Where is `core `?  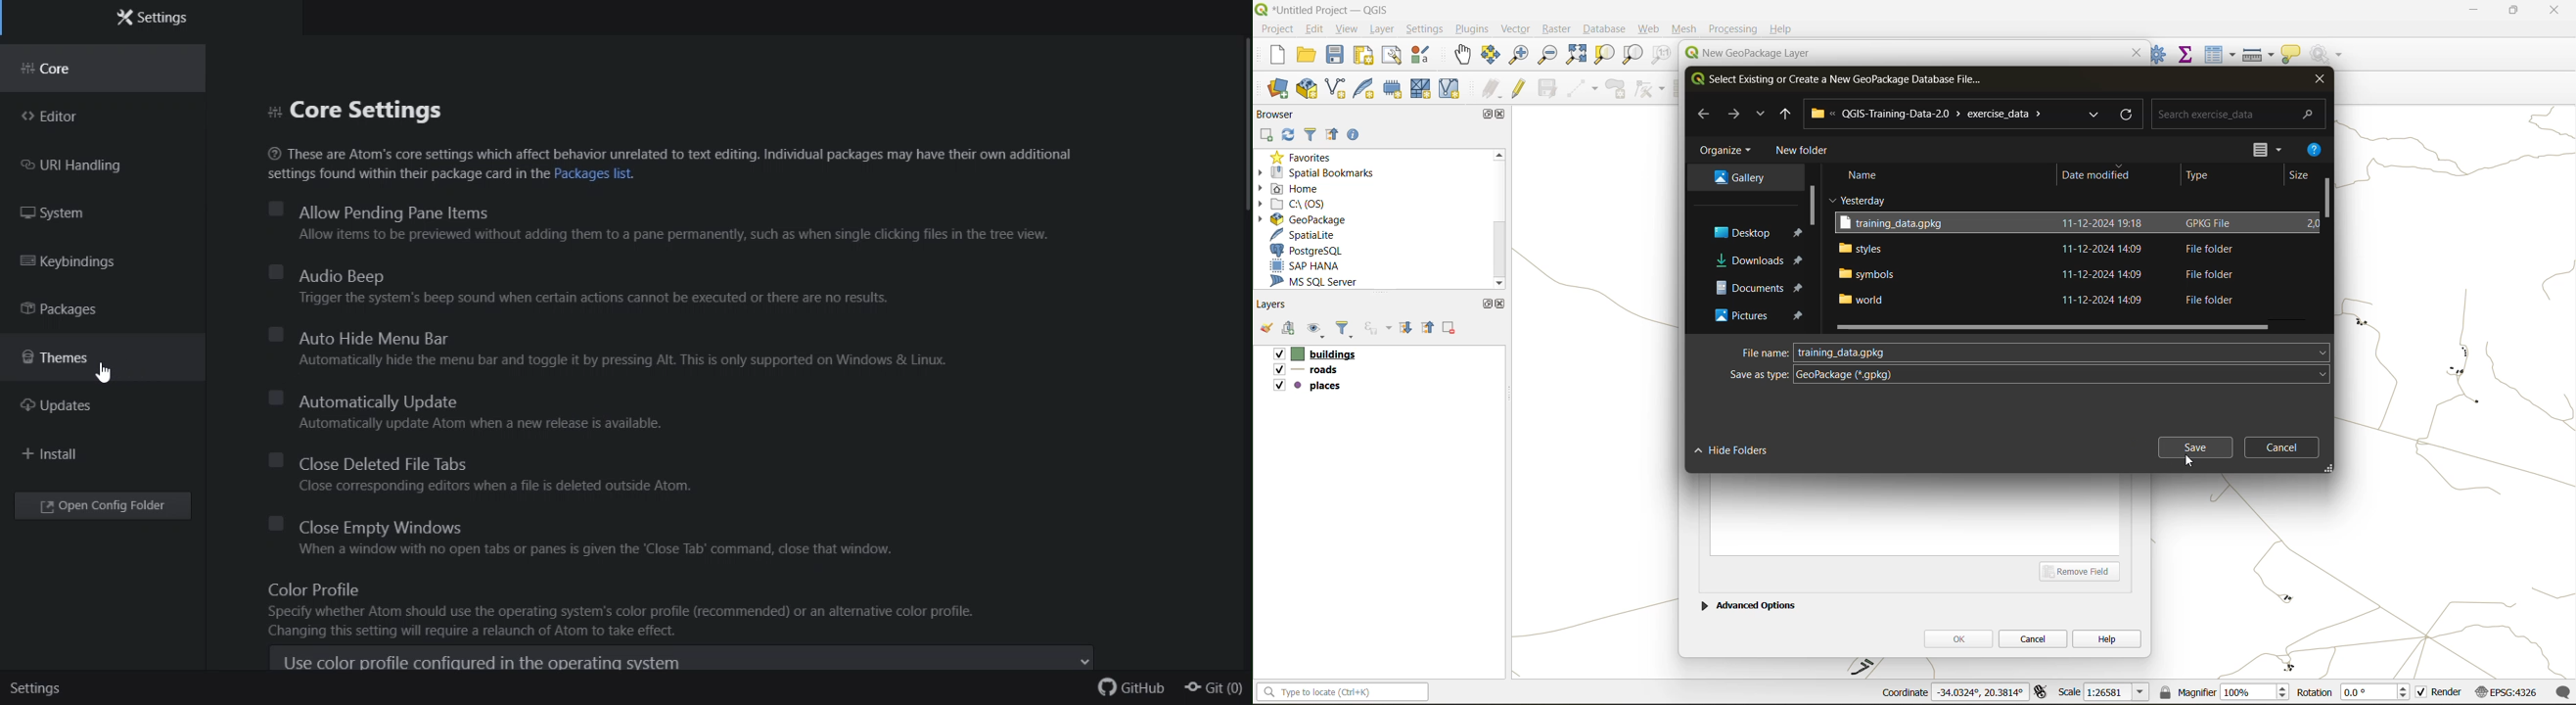
core  is located at coordinates (109, 69).